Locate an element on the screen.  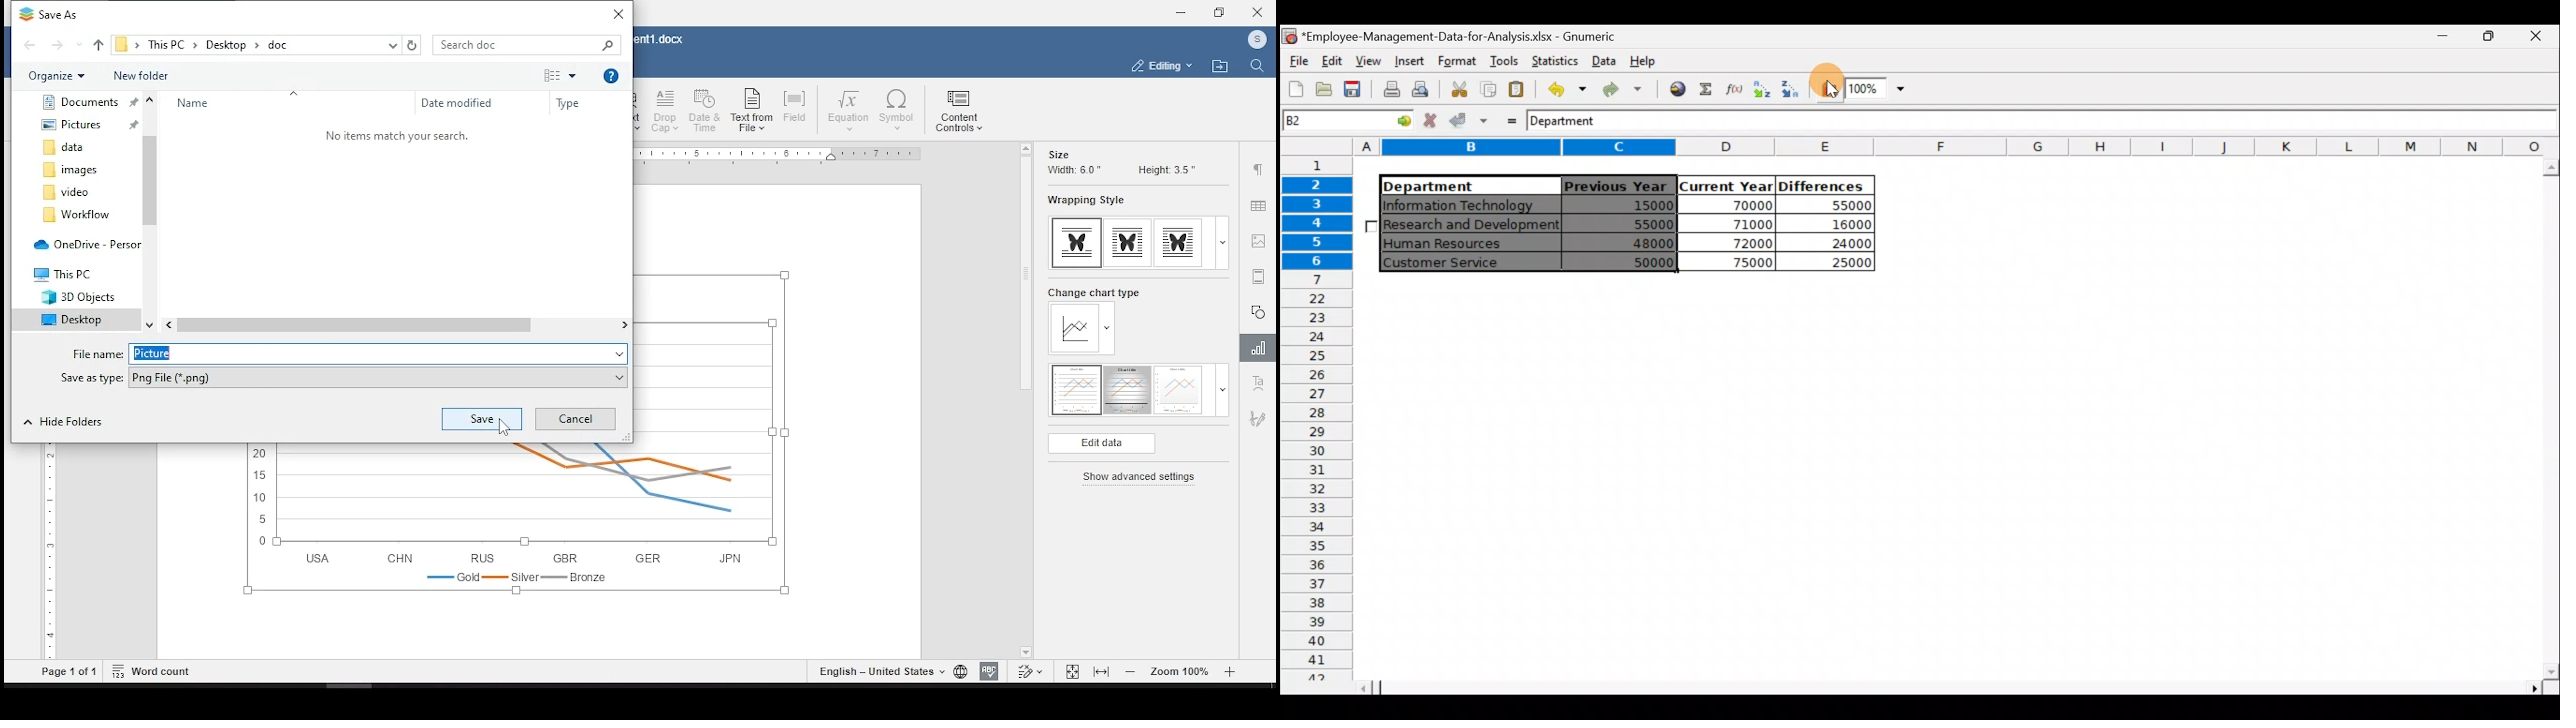
hide folders is located at coordinates (66, 422).